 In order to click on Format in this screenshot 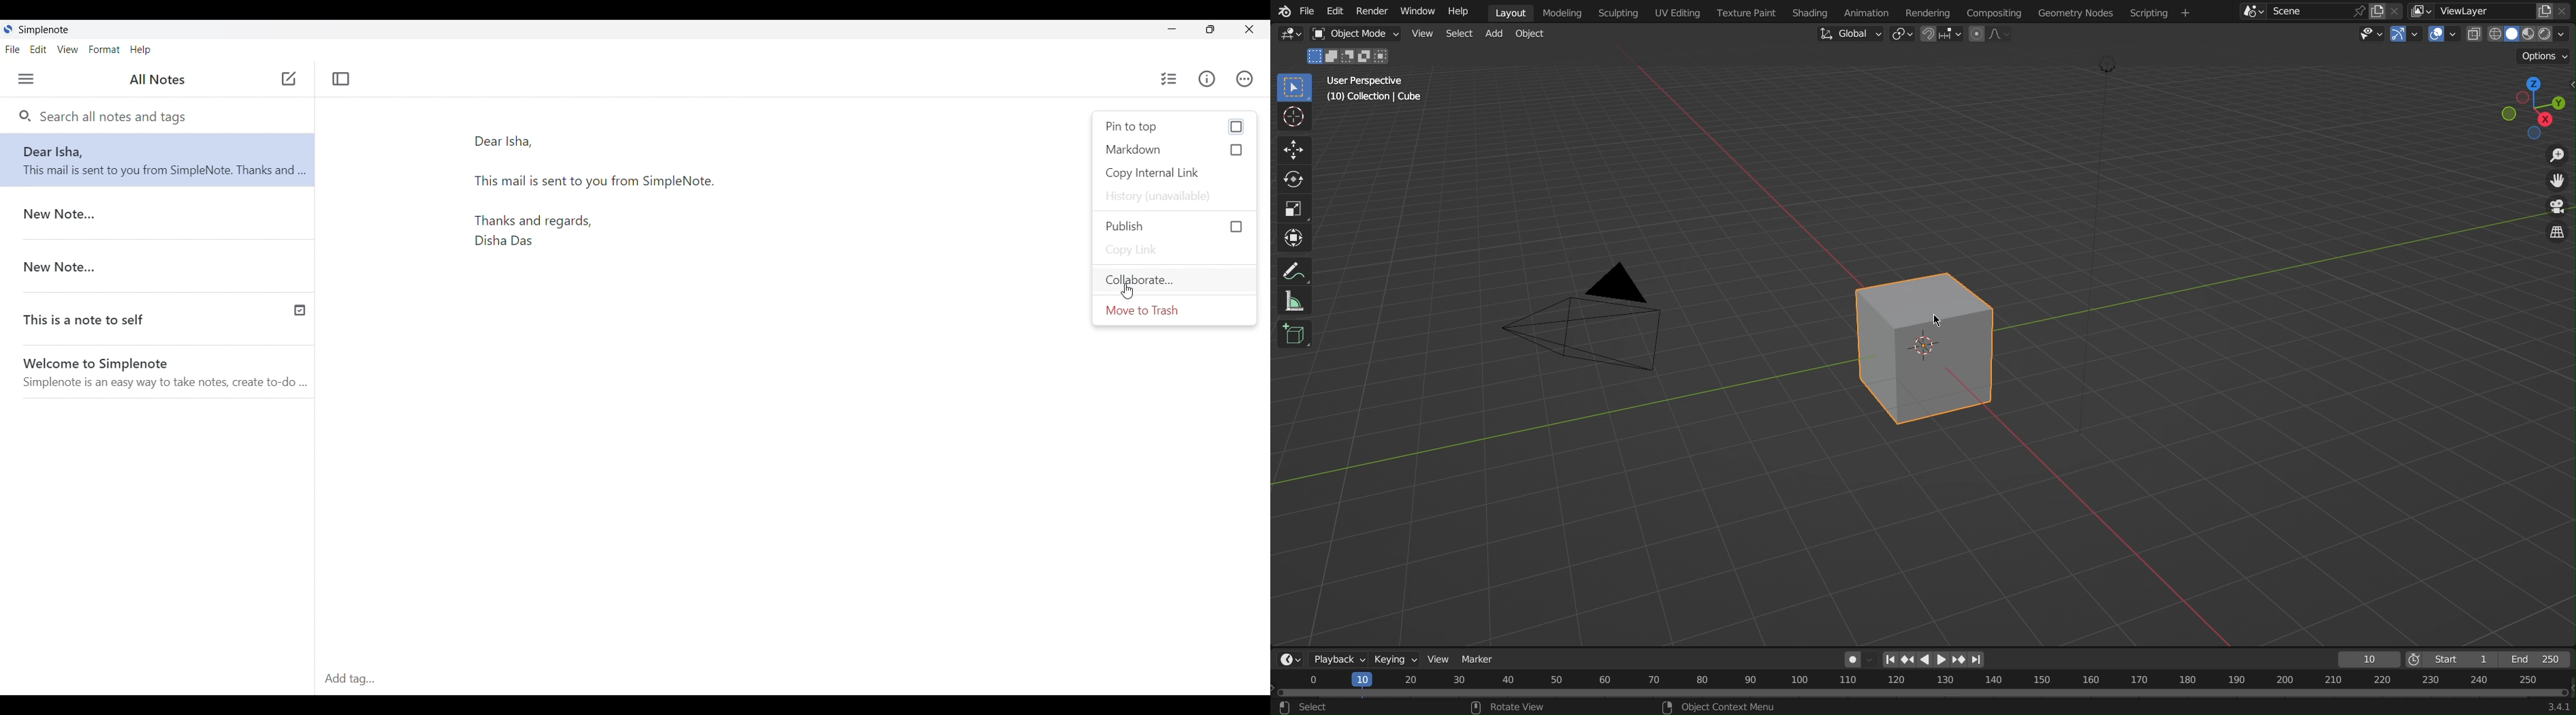, I will do `click(105, 50)`.